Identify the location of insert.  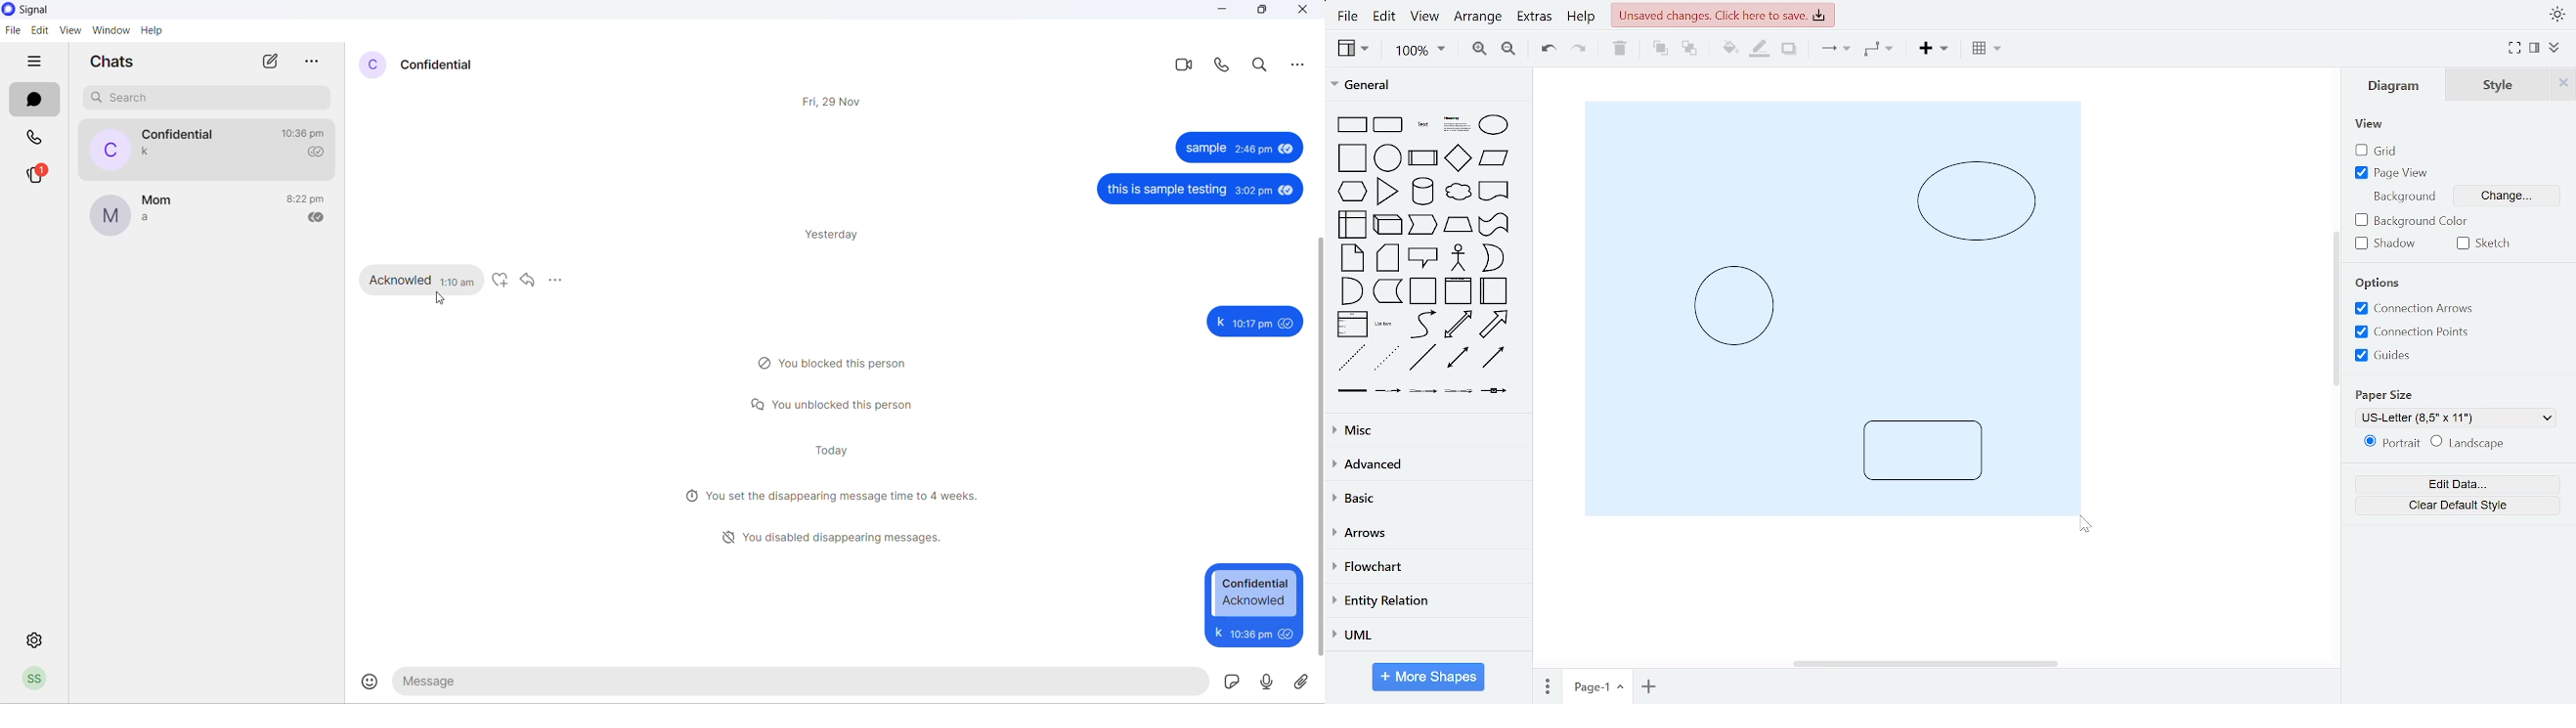
(1932, 51).